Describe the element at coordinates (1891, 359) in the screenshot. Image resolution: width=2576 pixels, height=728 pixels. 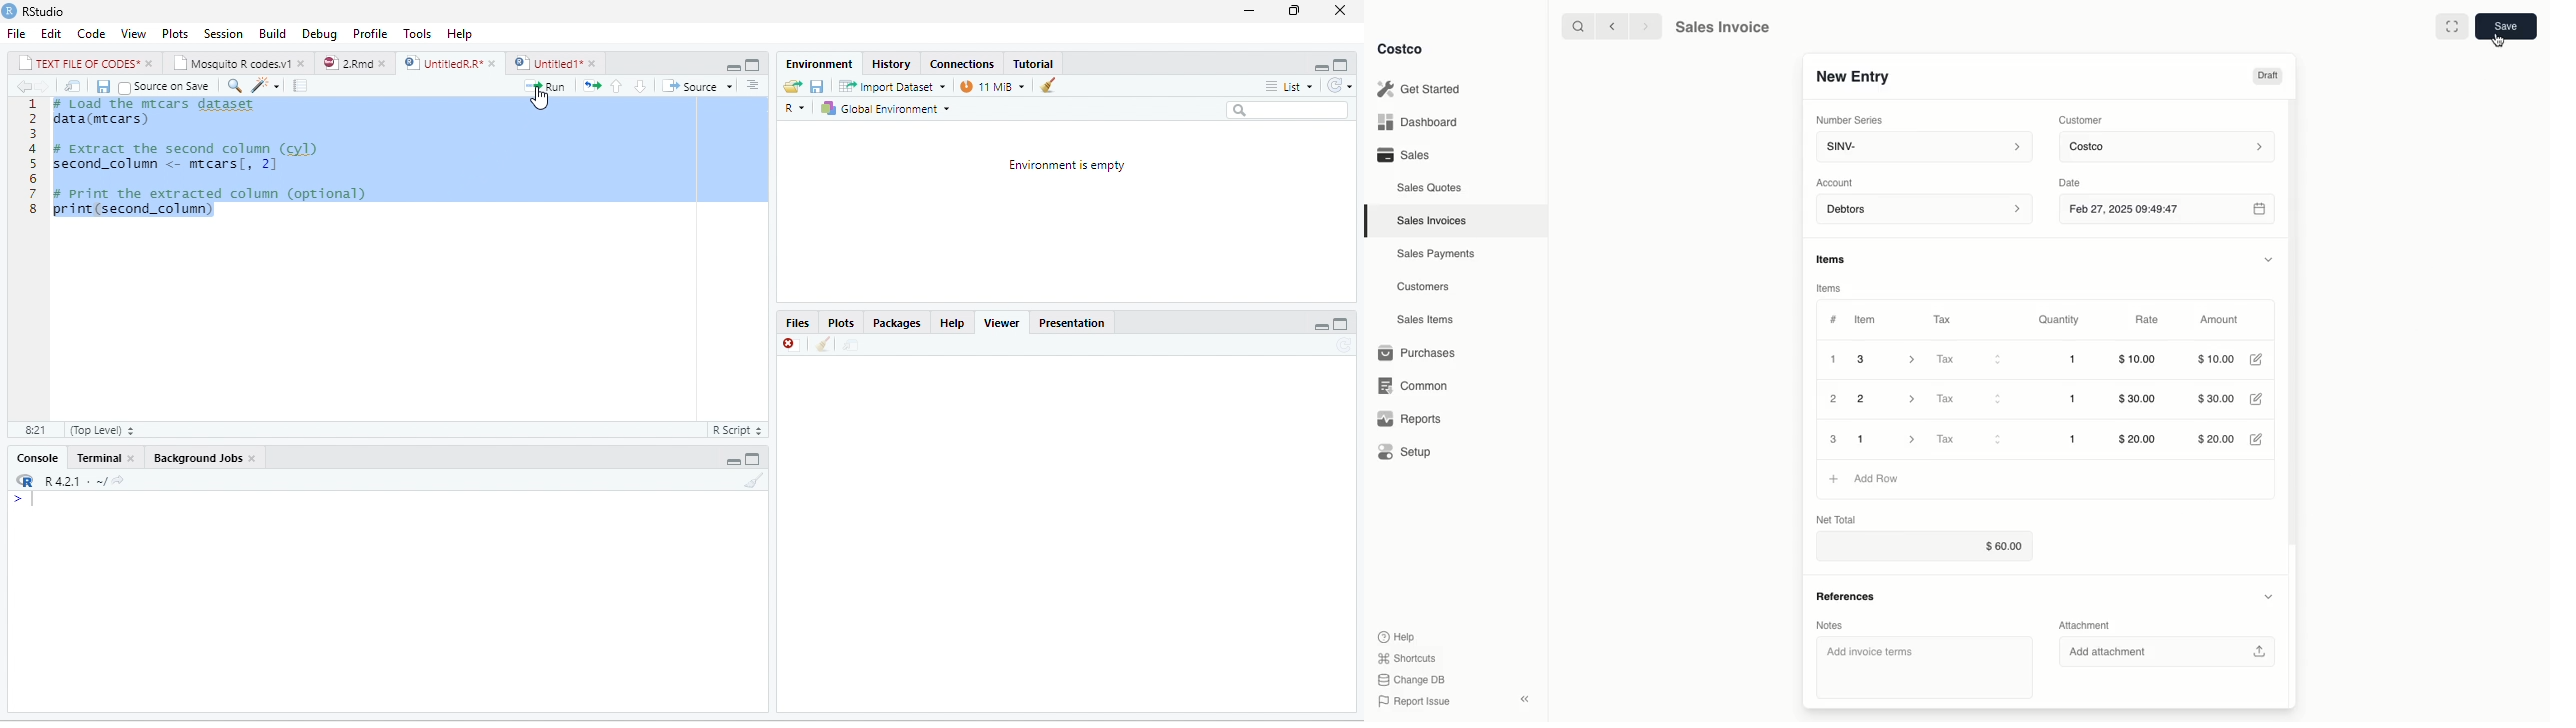
I see `3` at that location.